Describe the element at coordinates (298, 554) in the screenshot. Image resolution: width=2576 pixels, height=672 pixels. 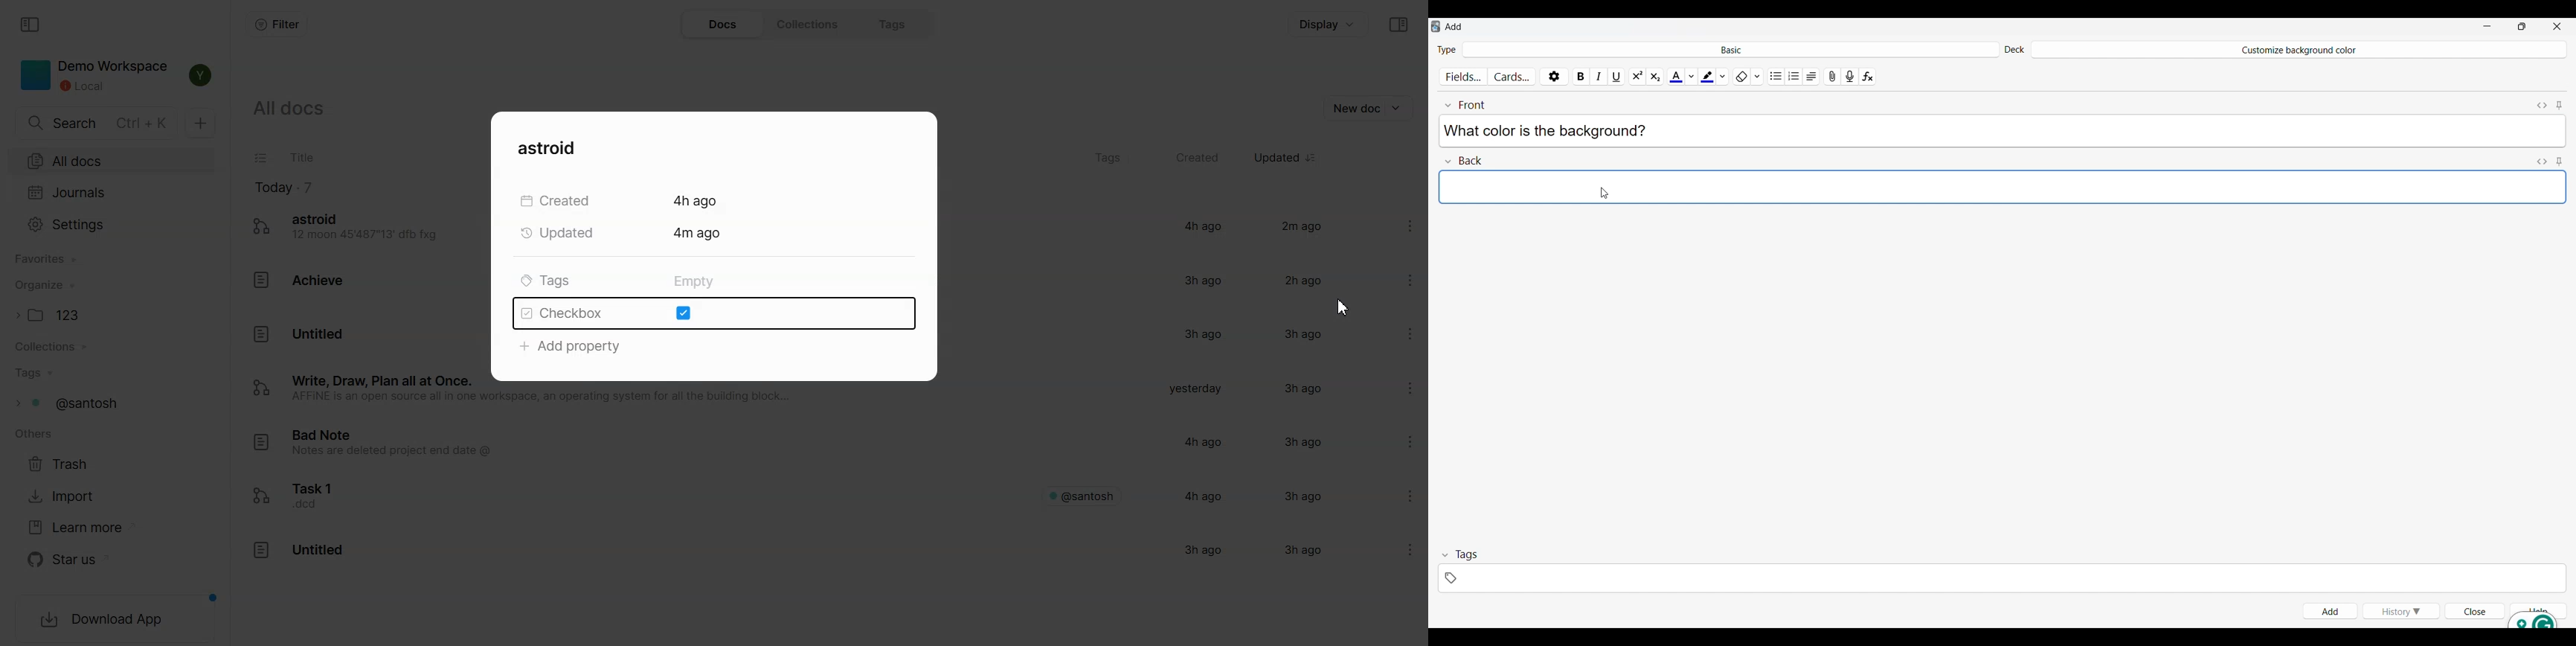
I see `Untitled` at that location.